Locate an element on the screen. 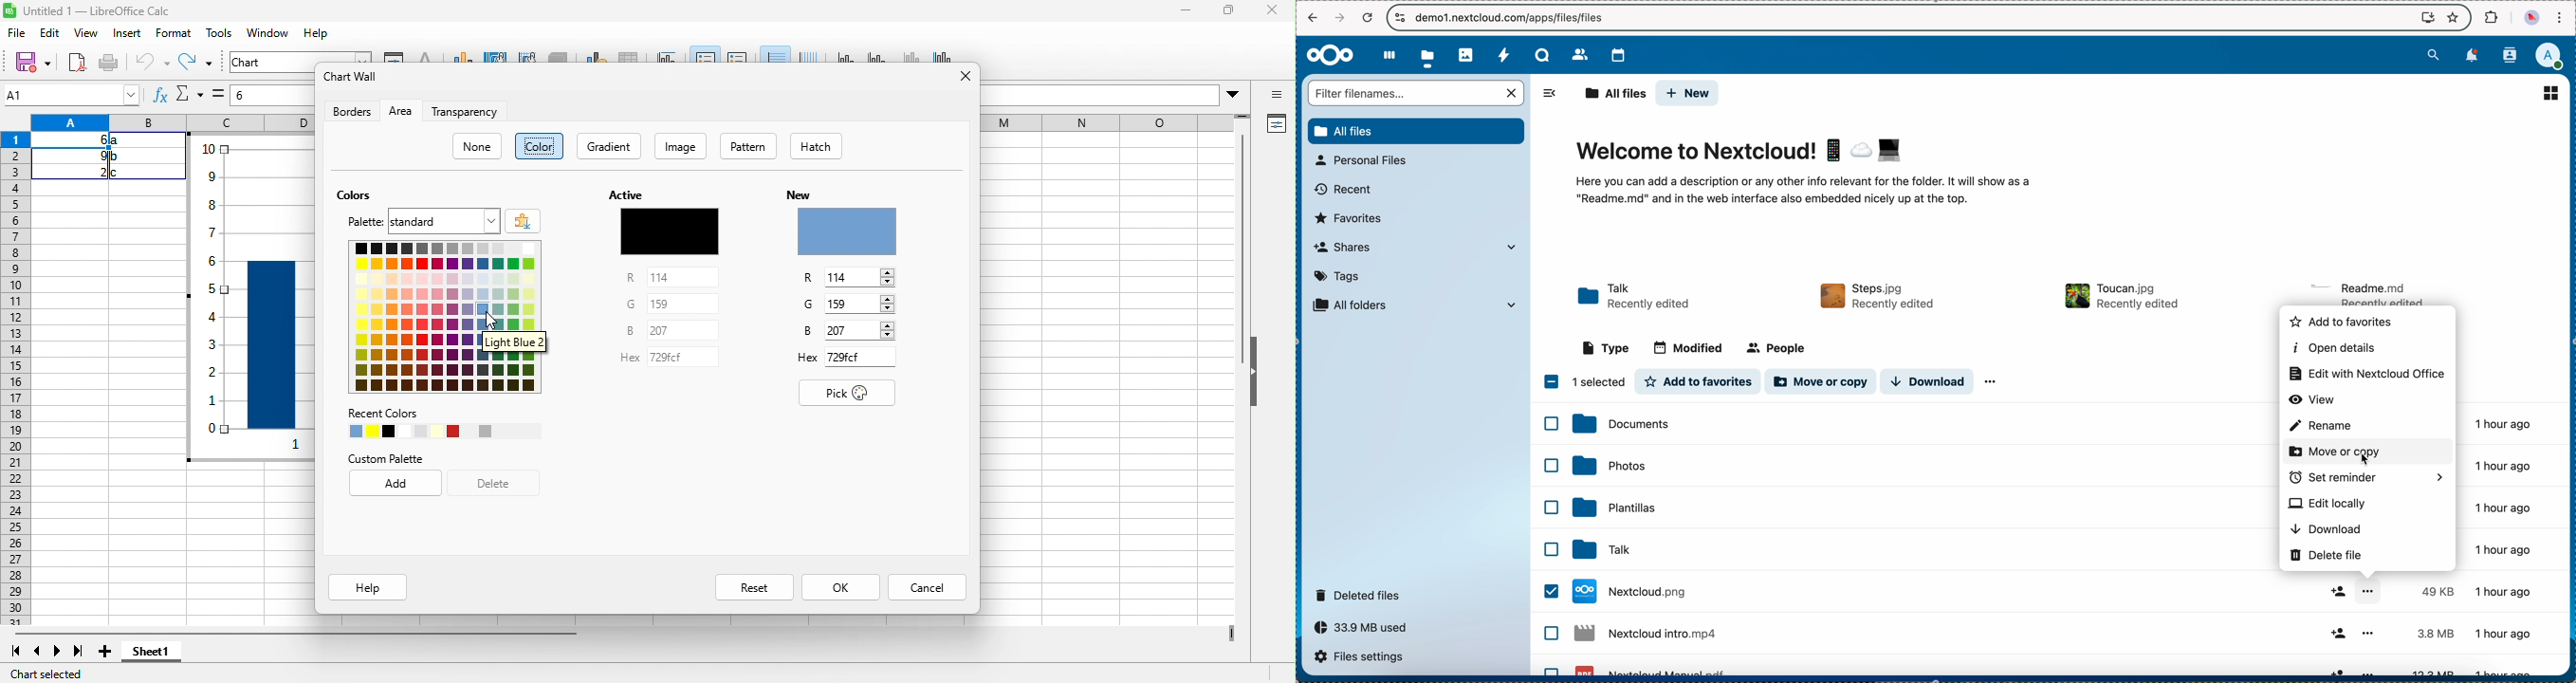  all files is located at coordinates (1611, 92).